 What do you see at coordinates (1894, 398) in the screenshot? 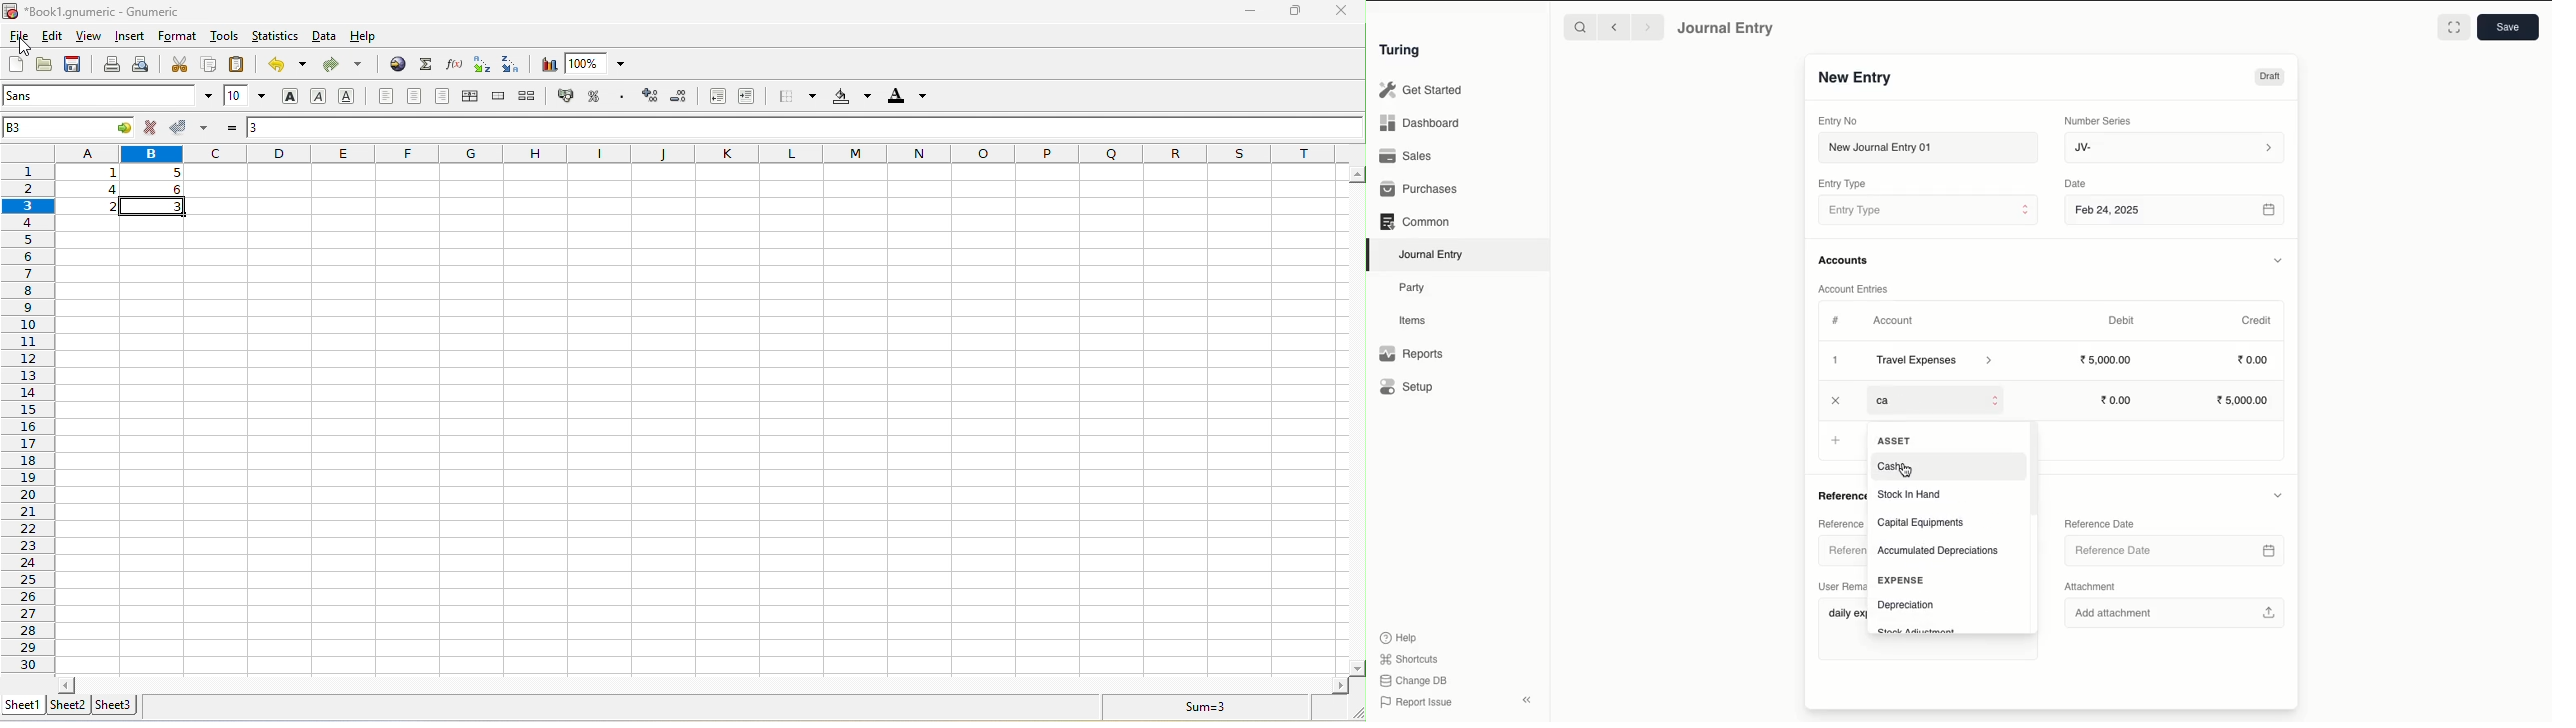
I see `Ca` at bounding box center [1894, 398].